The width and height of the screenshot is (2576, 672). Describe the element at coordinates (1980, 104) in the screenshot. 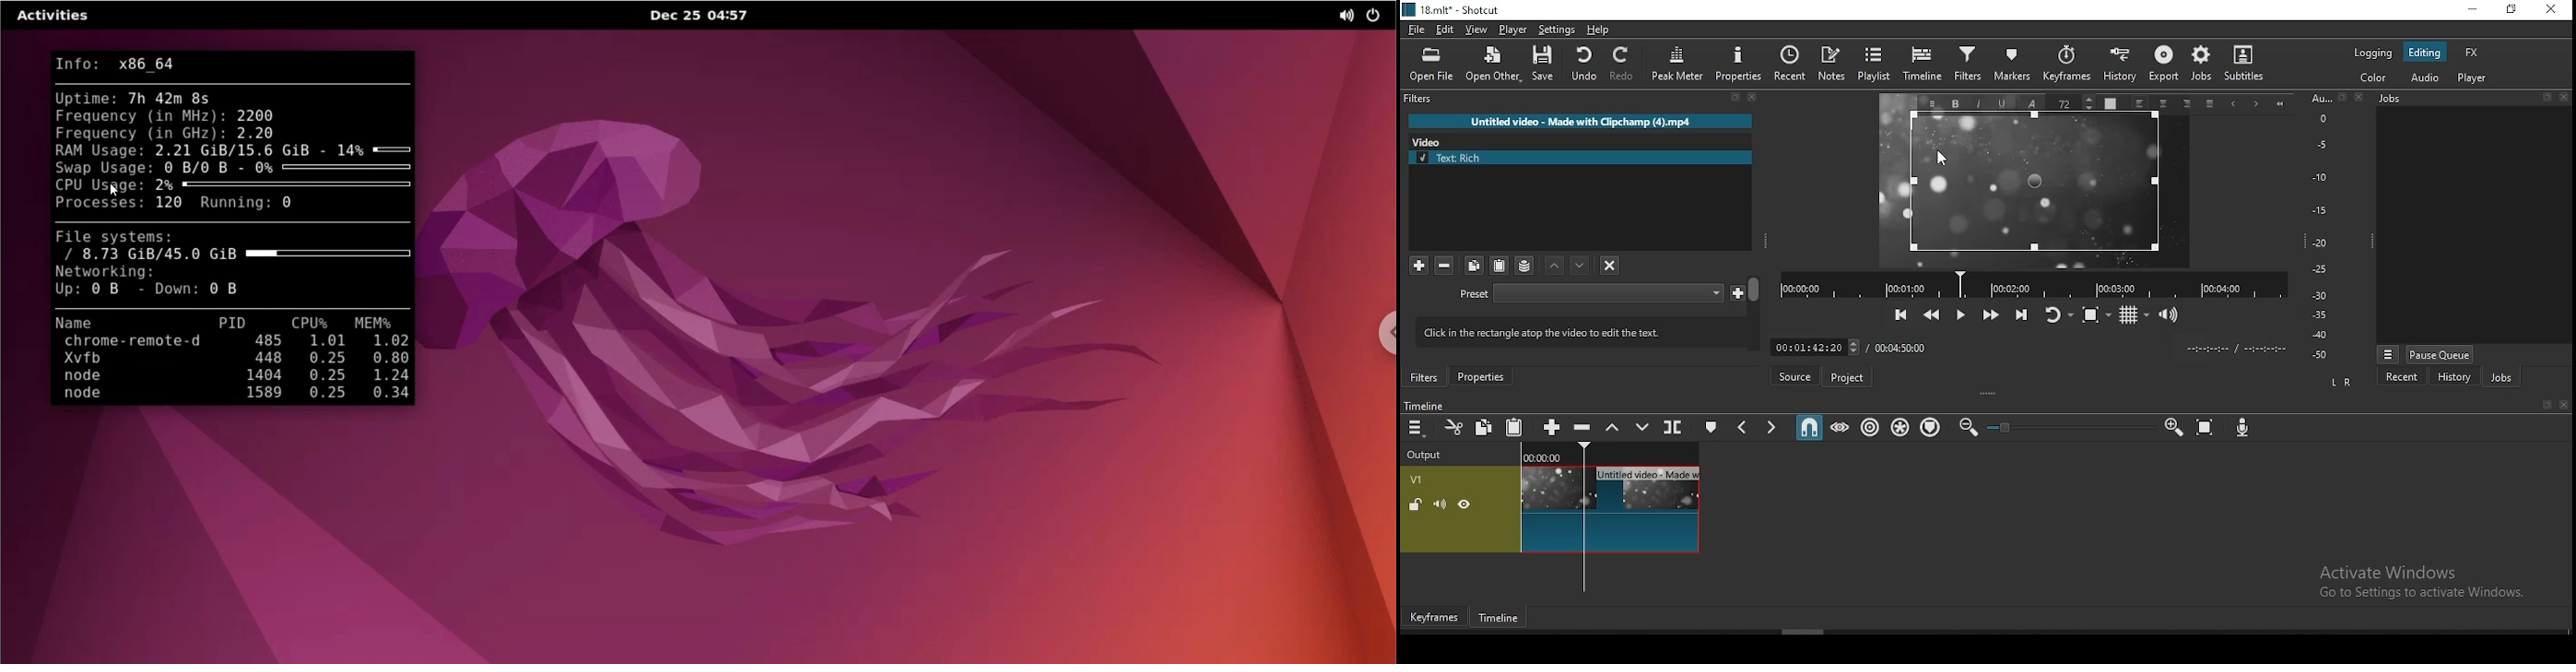

I see `Italic` at that location.